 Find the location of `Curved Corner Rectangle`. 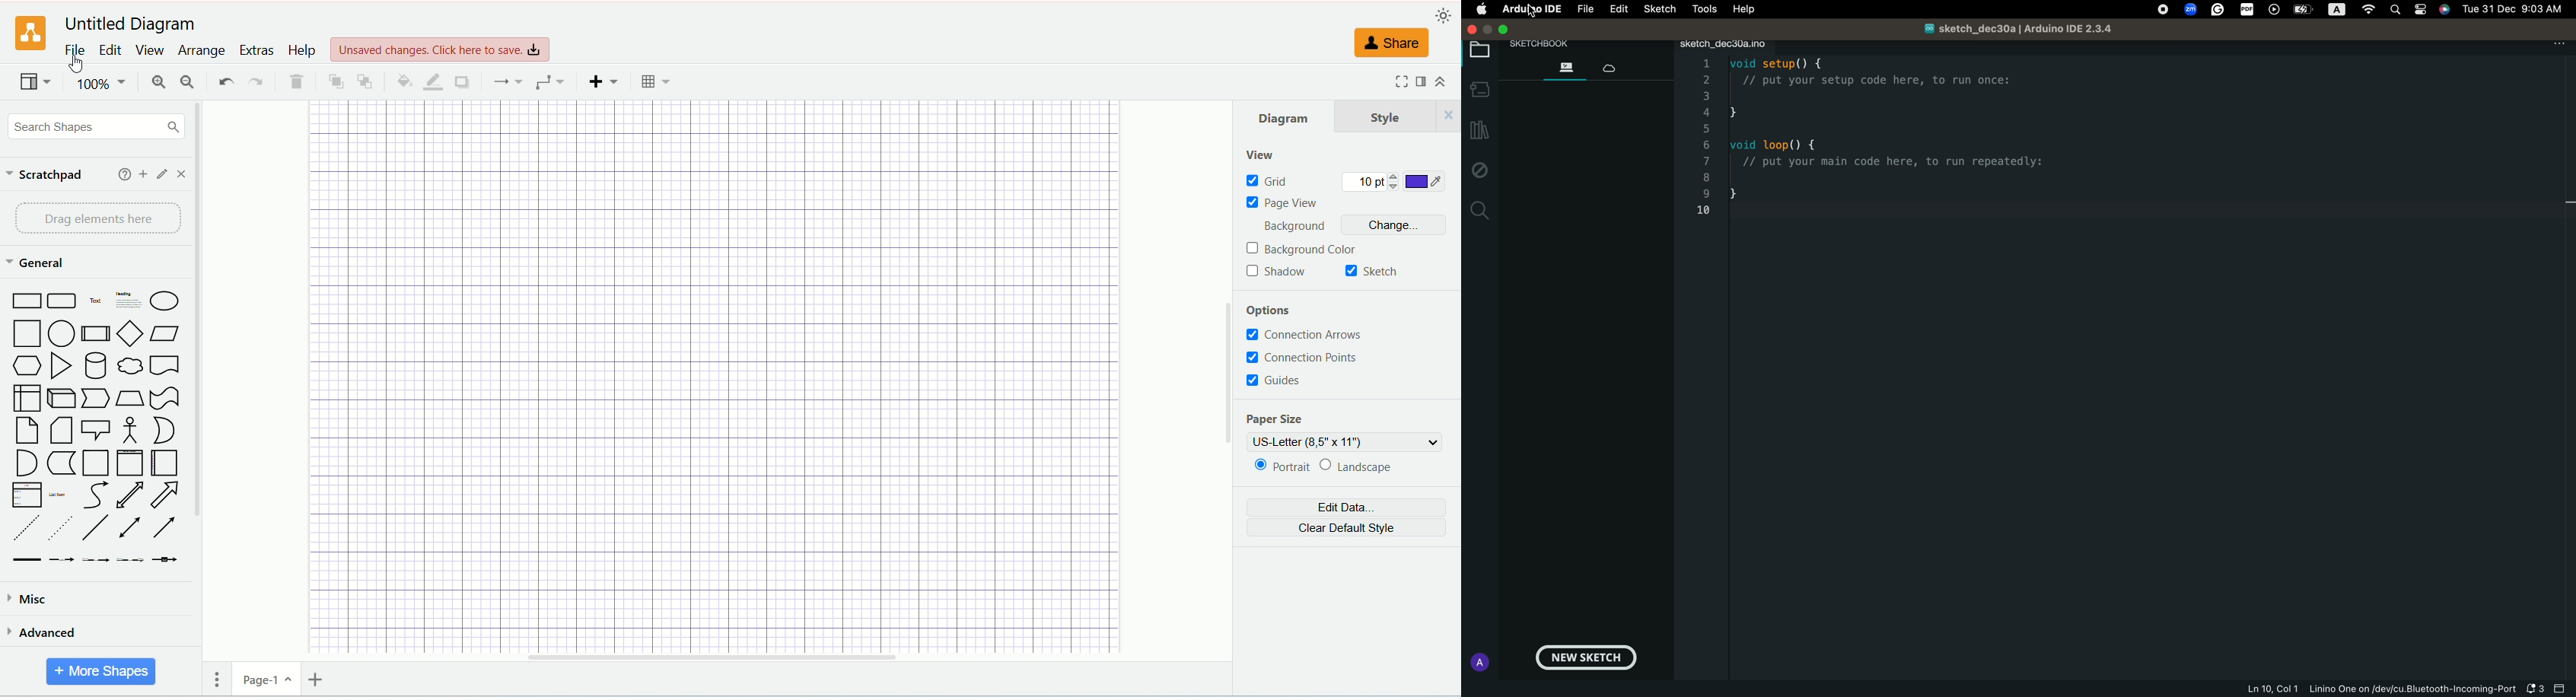

Curved Corner Rectangle is located at coordinates (62, 303).